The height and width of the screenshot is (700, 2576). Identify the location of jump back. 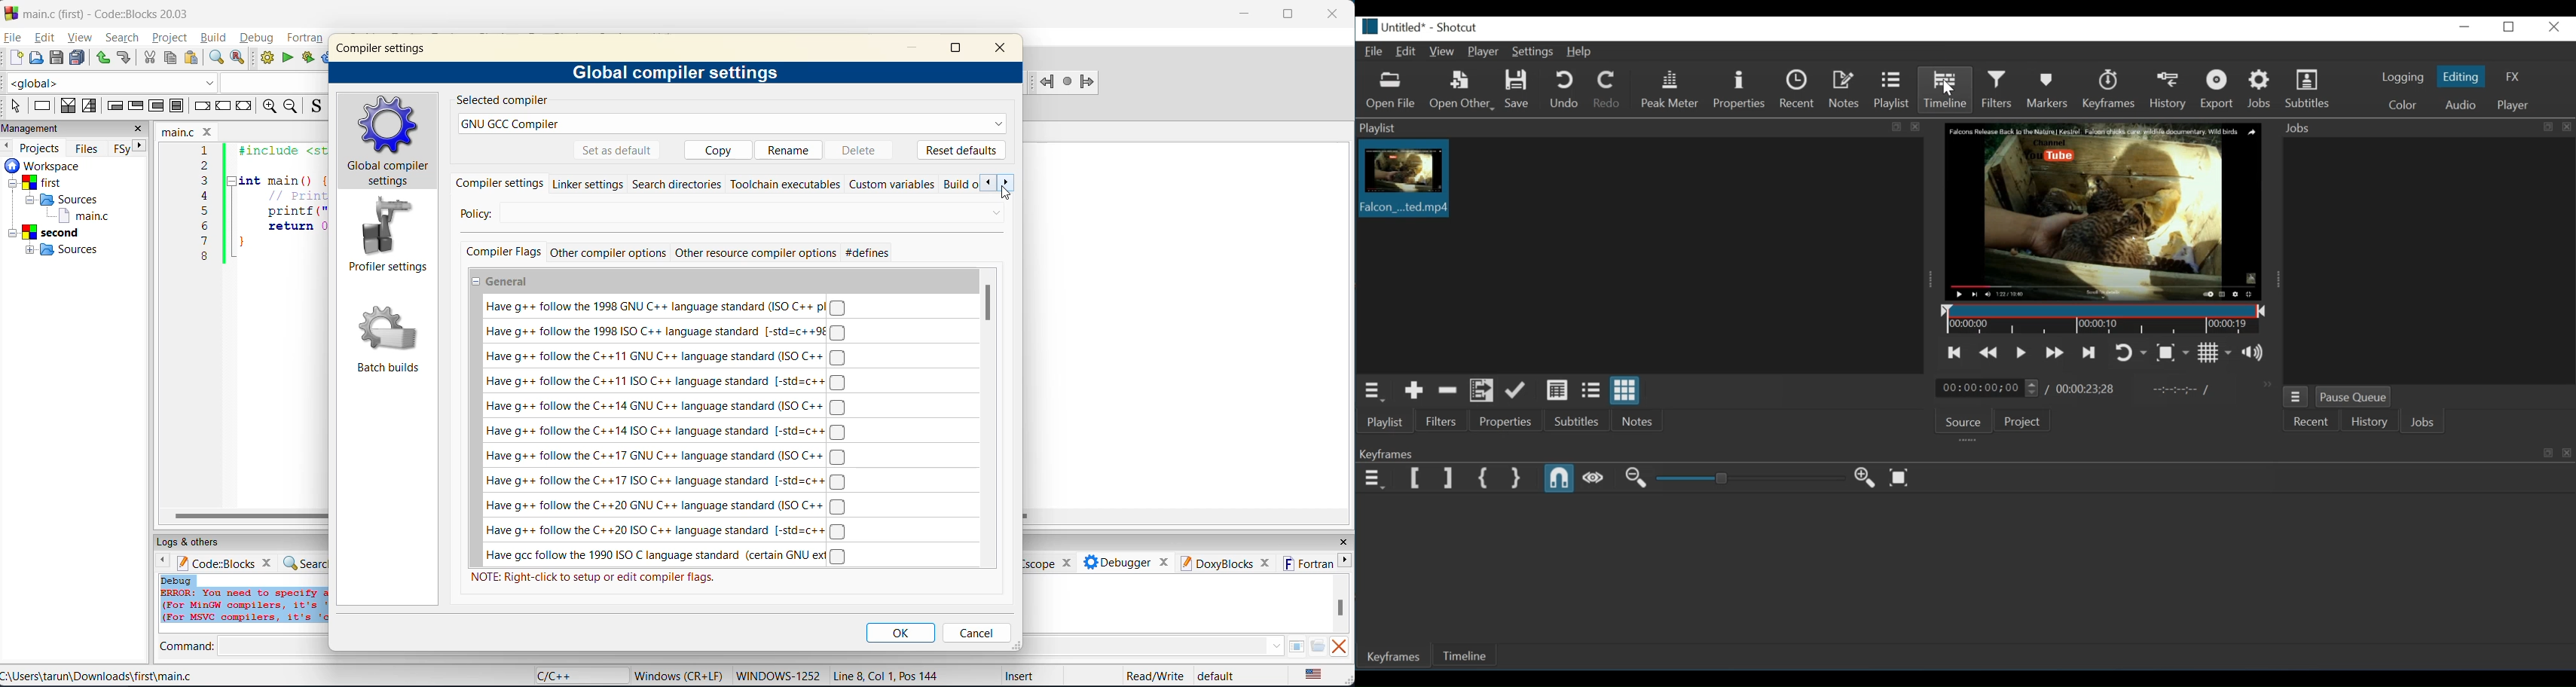
(1047, 83).